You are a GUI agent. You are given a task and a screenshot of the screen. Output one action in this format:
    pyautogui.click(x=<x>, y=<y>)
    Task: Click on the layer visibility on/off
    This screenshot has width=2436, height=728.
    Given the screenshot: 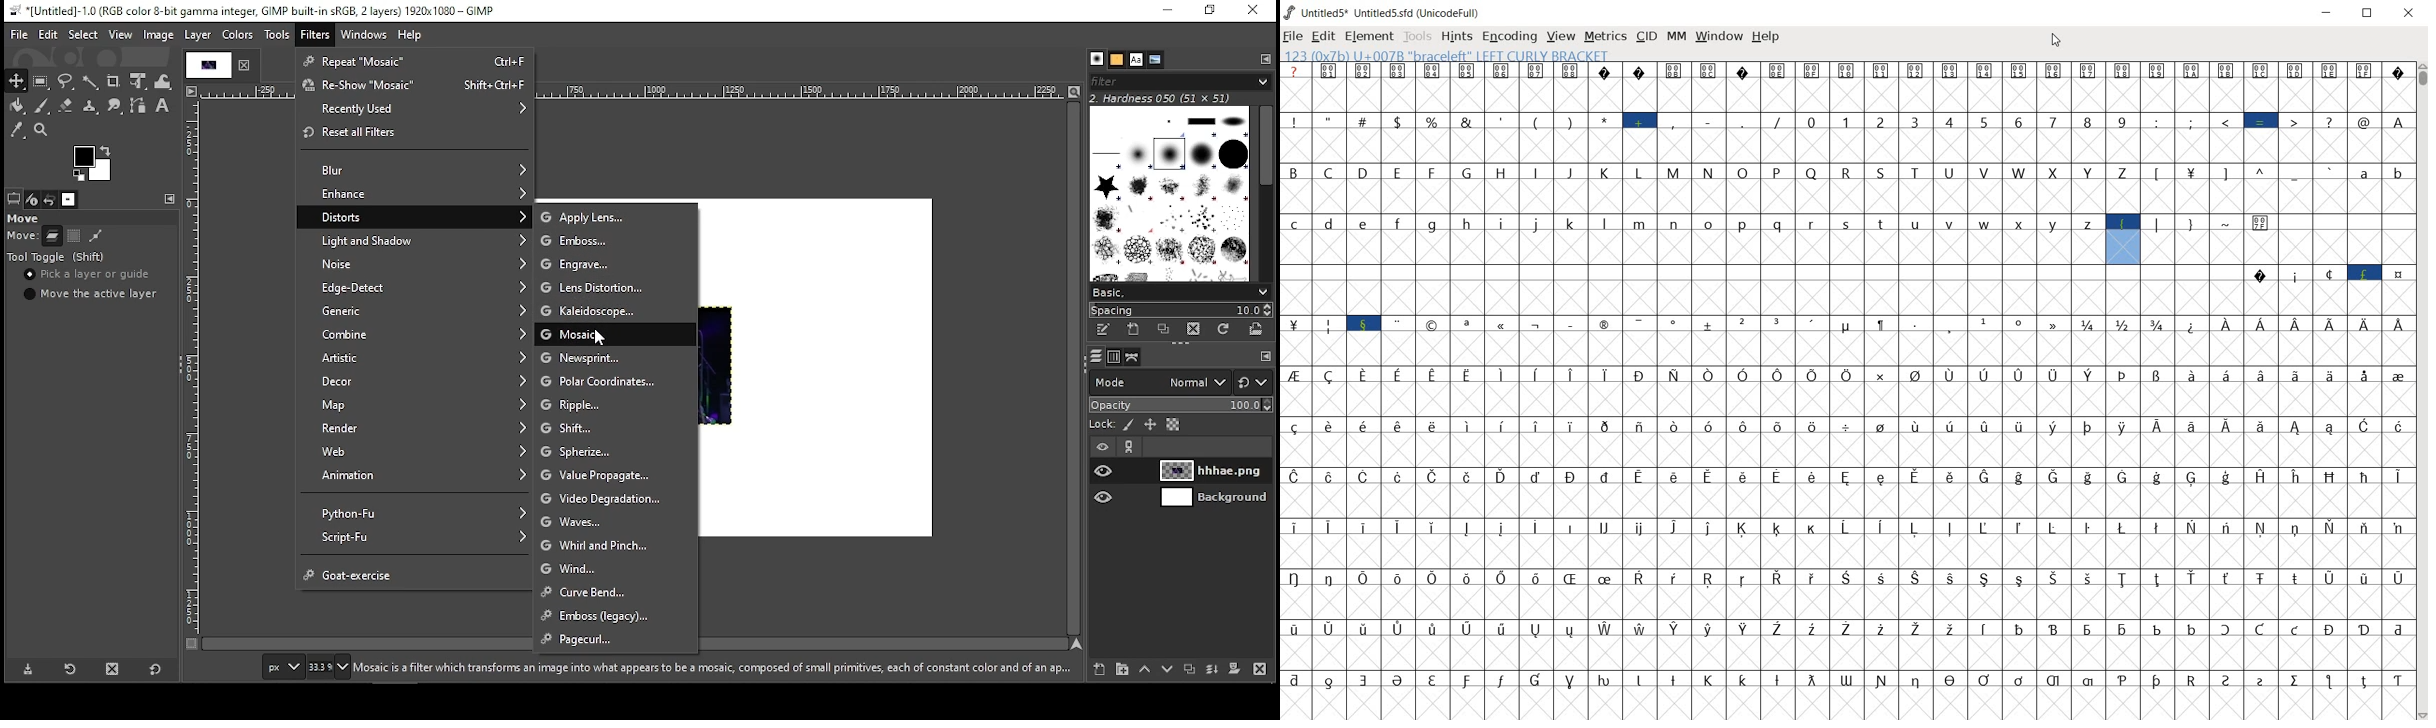 What is the action you would take?
    pyautogui.click(x=1105, y=472)
    